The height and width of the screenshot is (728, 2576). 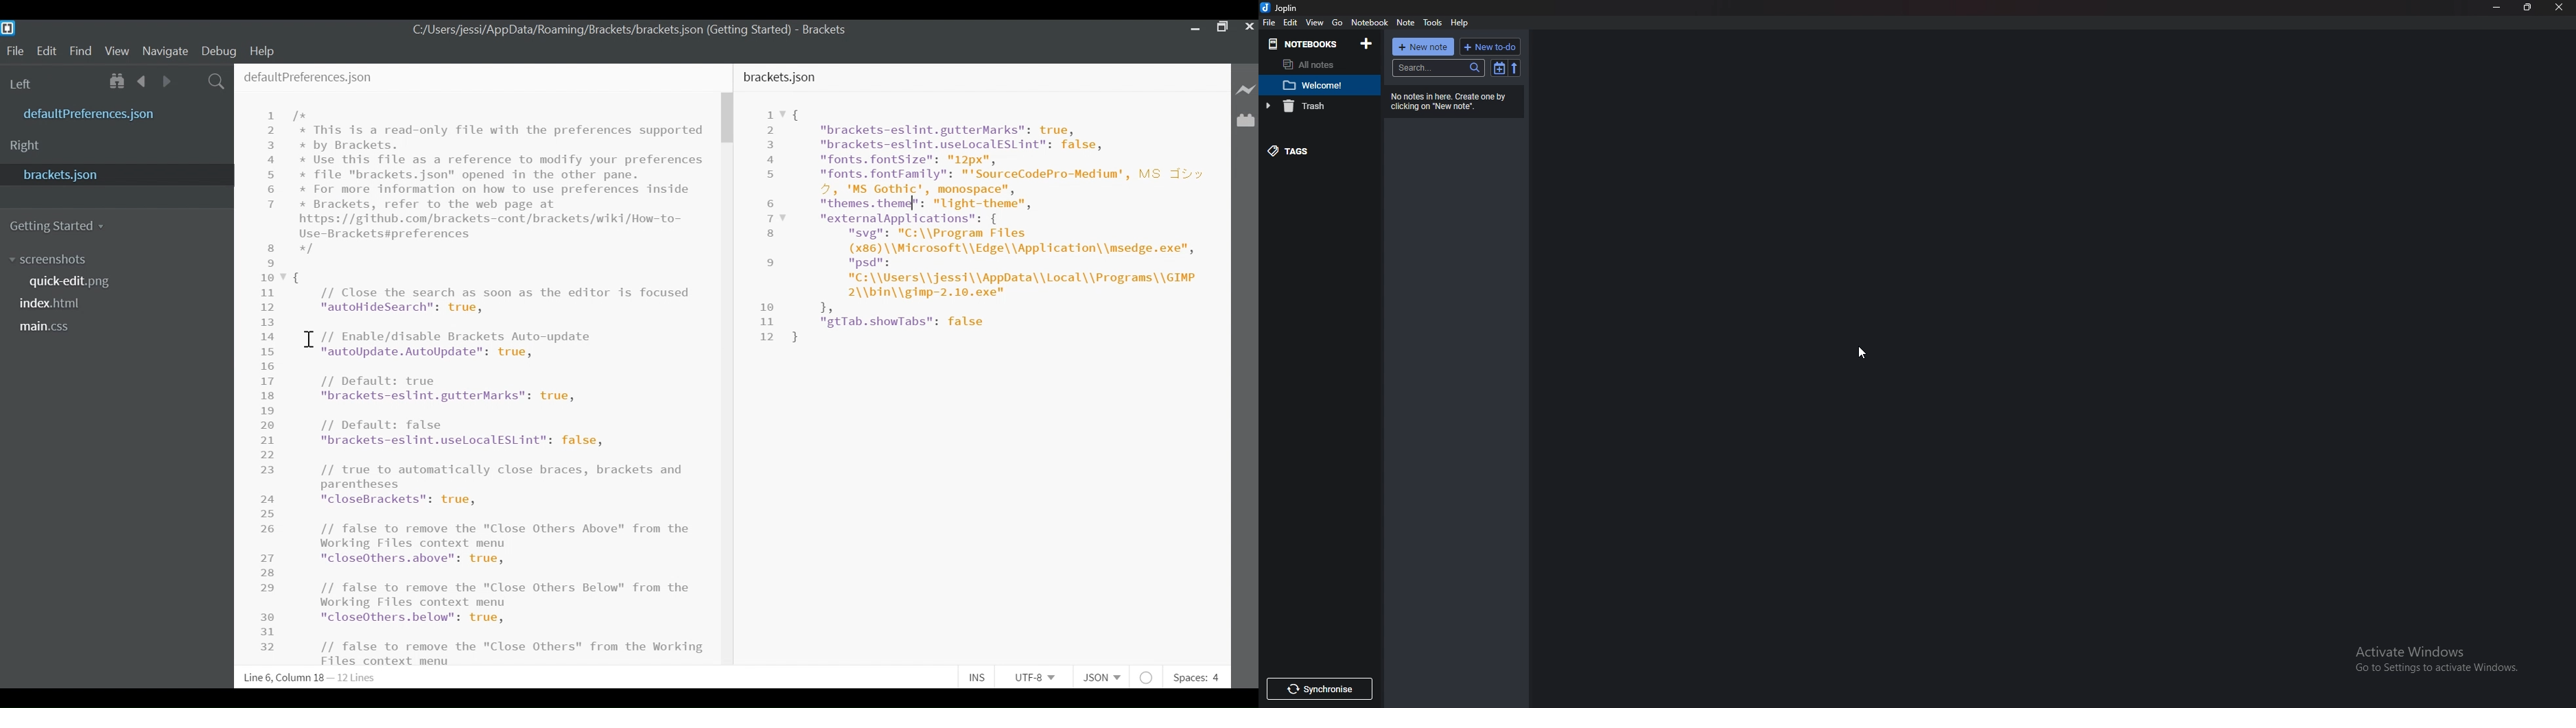 I want to click on Minimize, so click(x=2496, y=8).